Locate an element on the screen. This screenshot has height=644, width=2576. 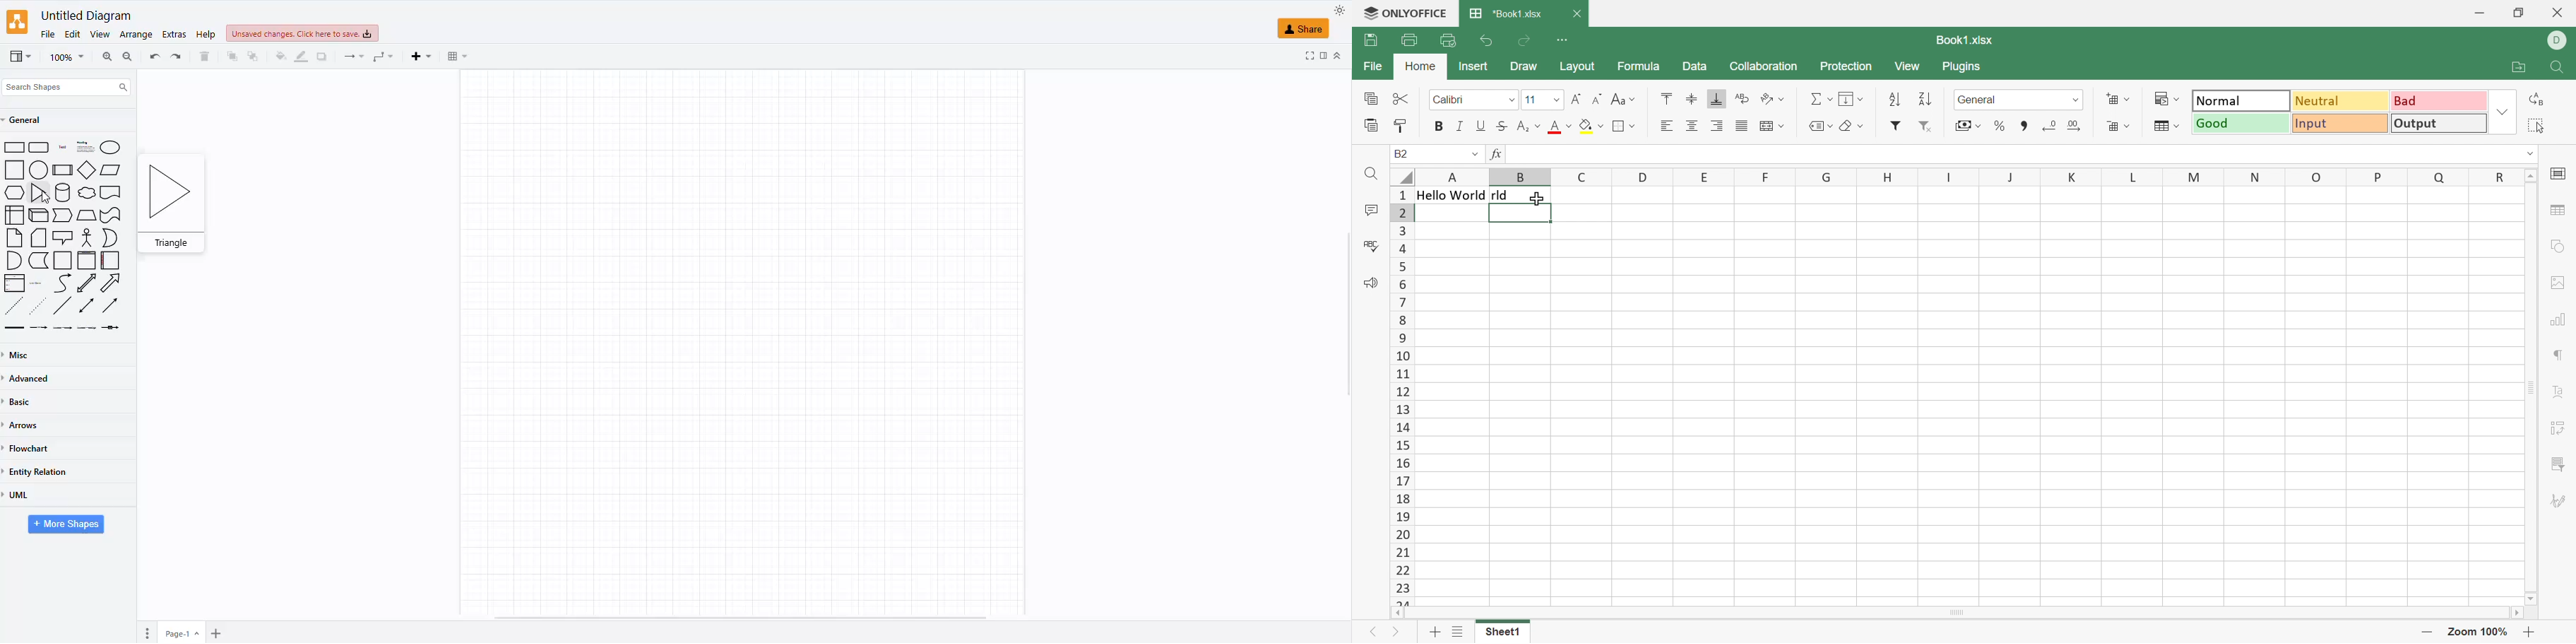
Layout is located at coordinates (1573, 65).